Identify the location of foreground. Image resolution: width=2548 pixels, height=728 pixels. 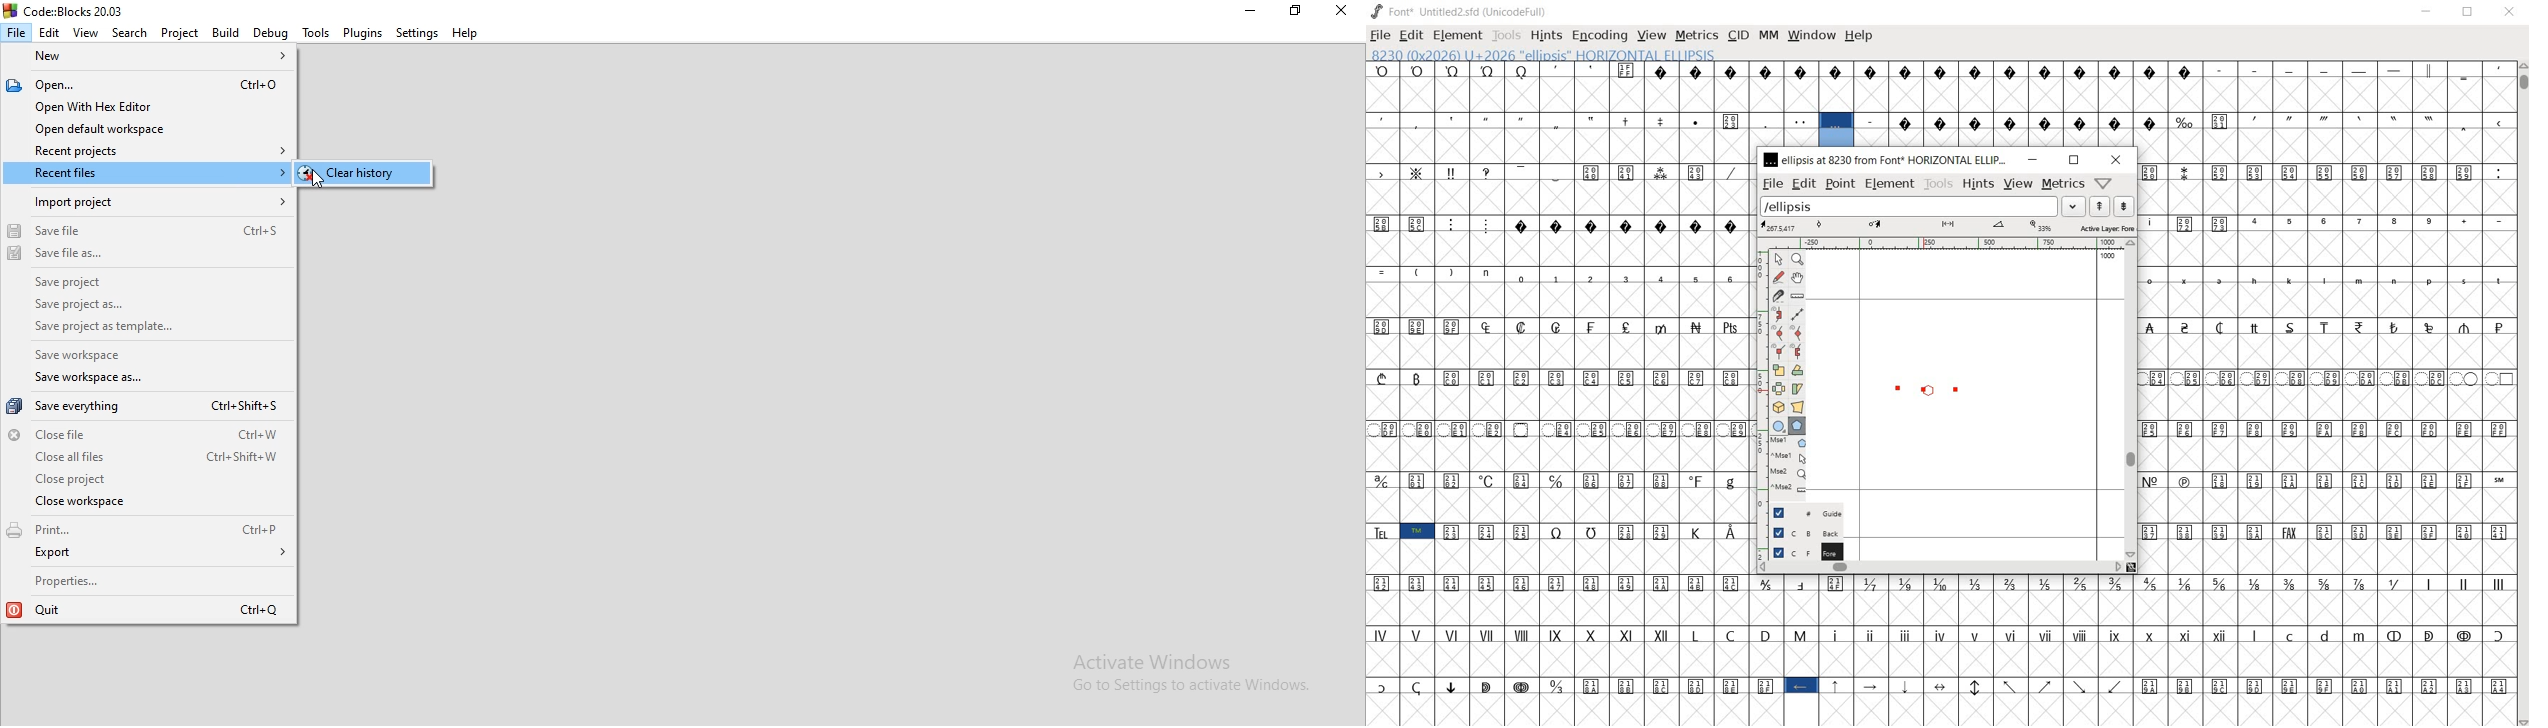
(1800, 551).